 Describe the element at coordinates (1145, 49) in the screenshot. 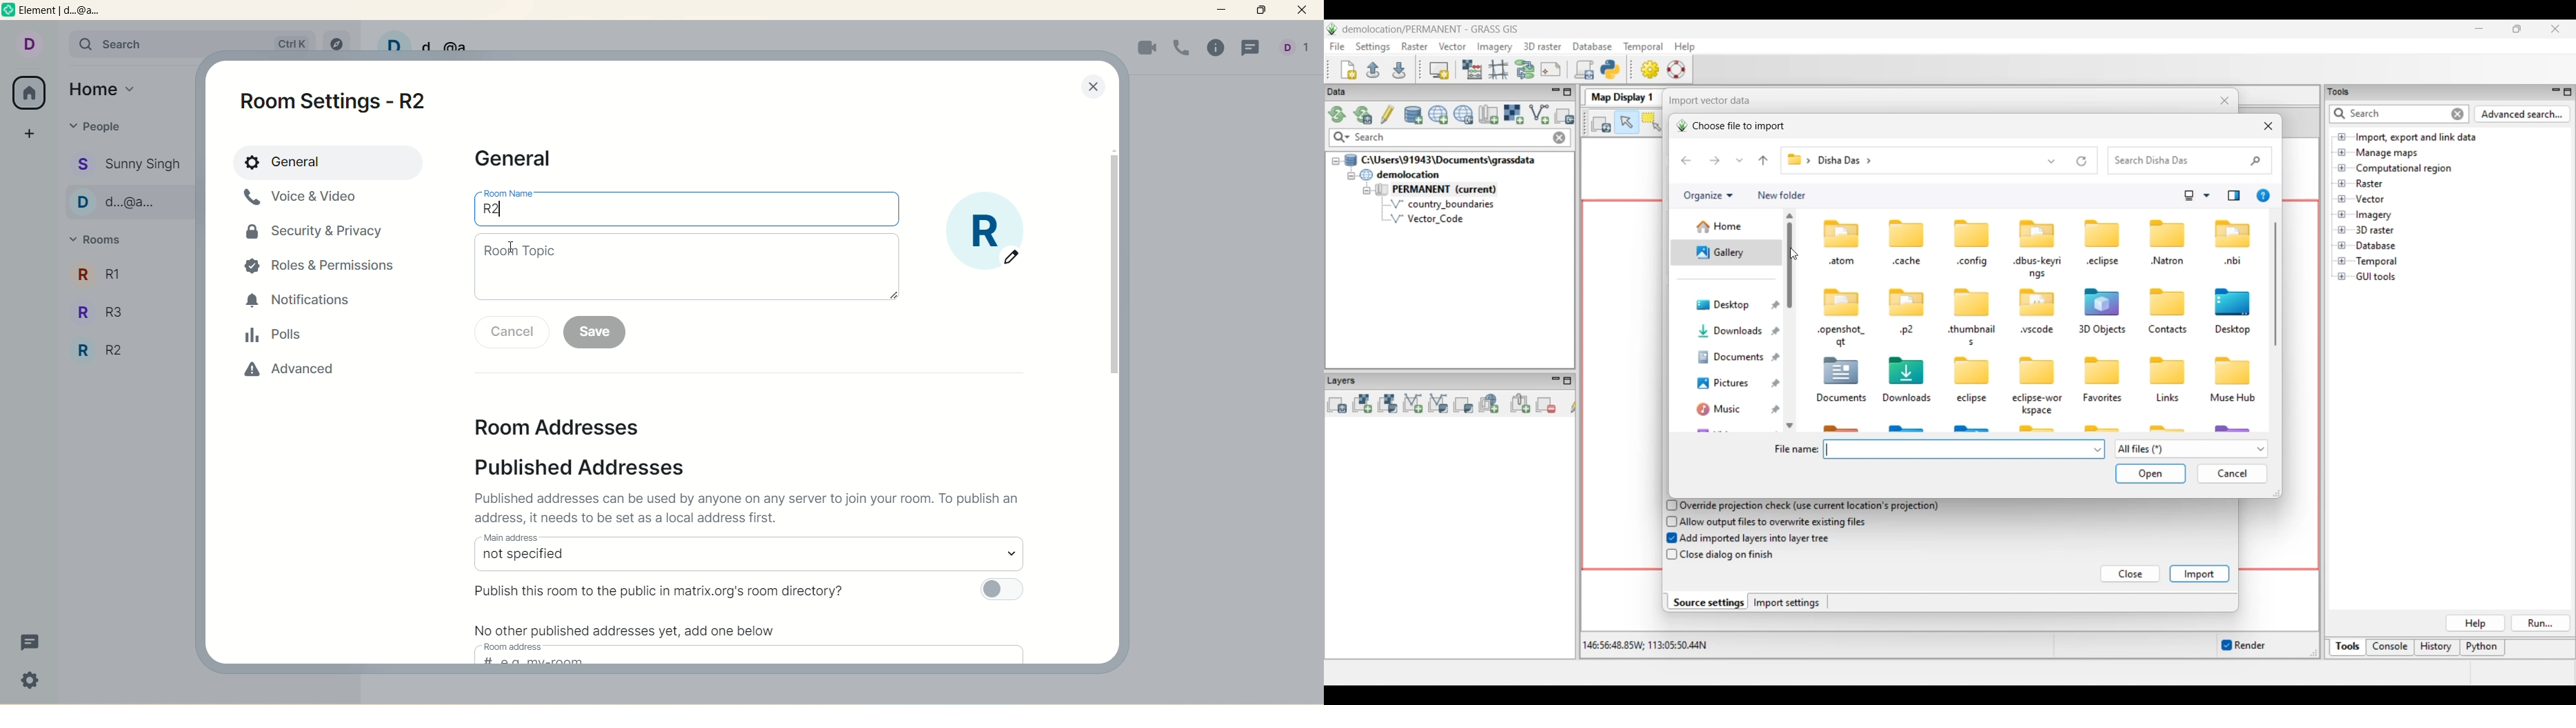

I see `video call` at that location.